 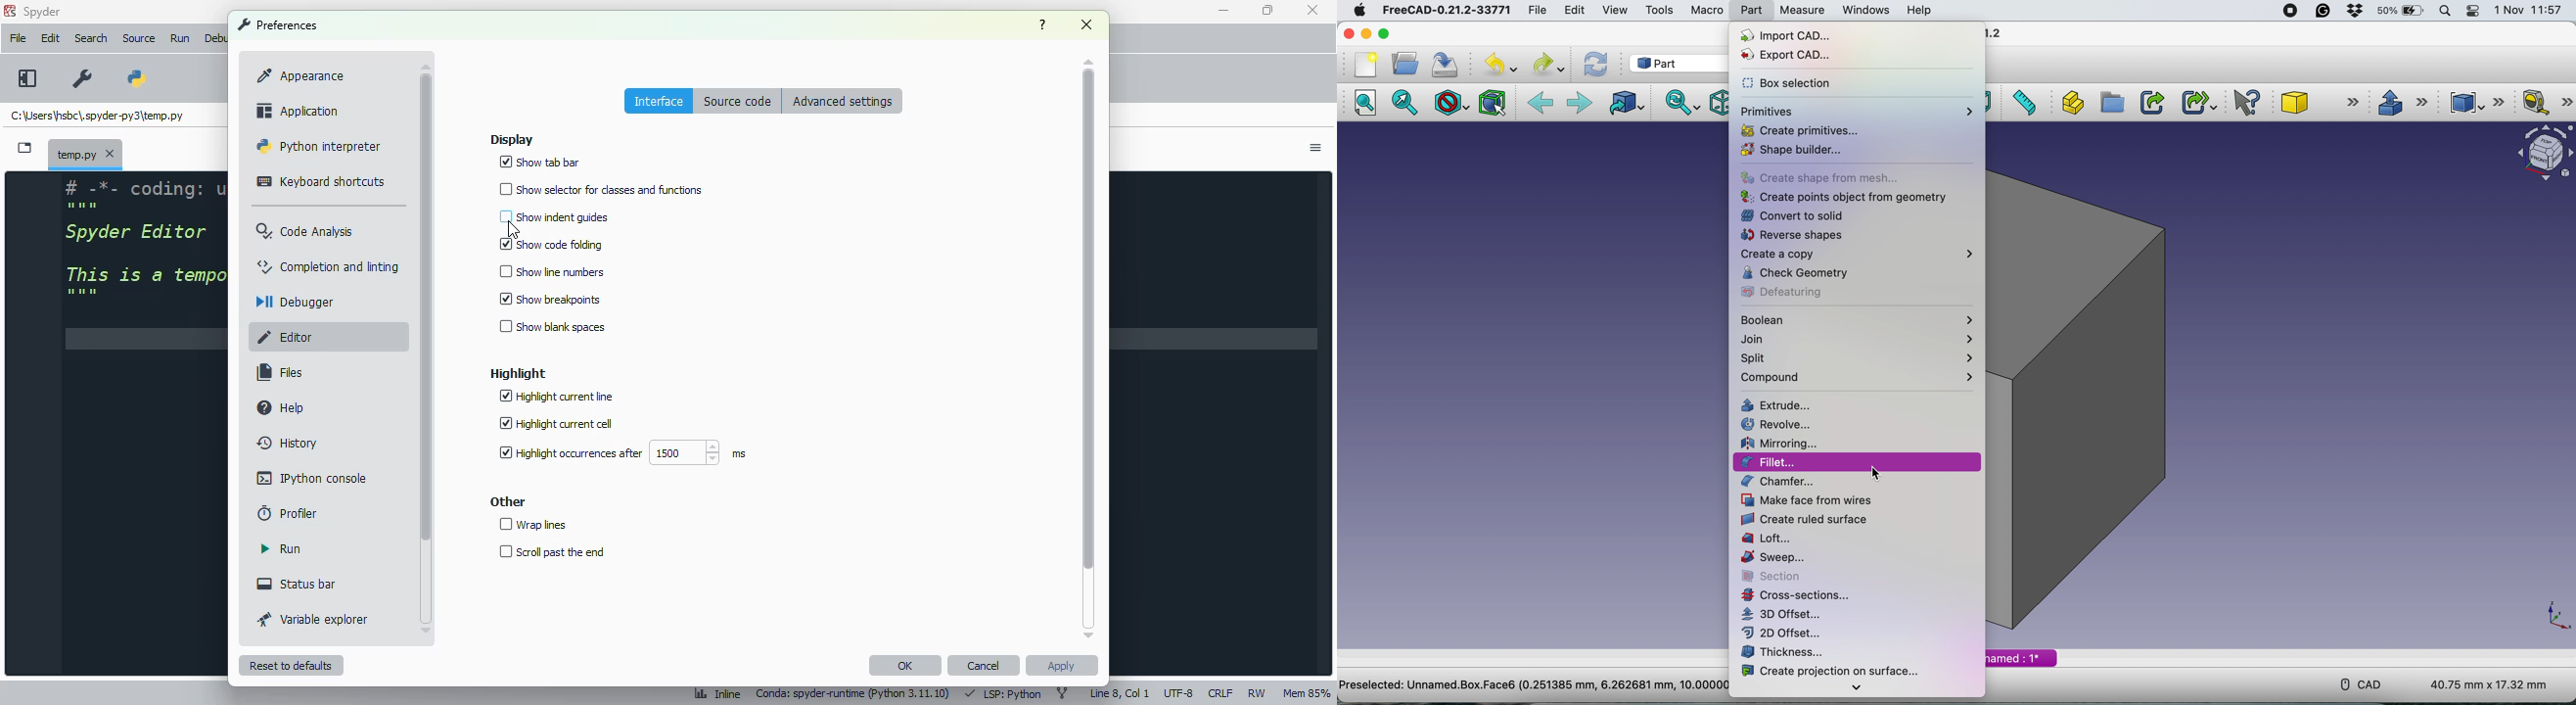 I want to click on cross sections, so click(x=1805, y=595).